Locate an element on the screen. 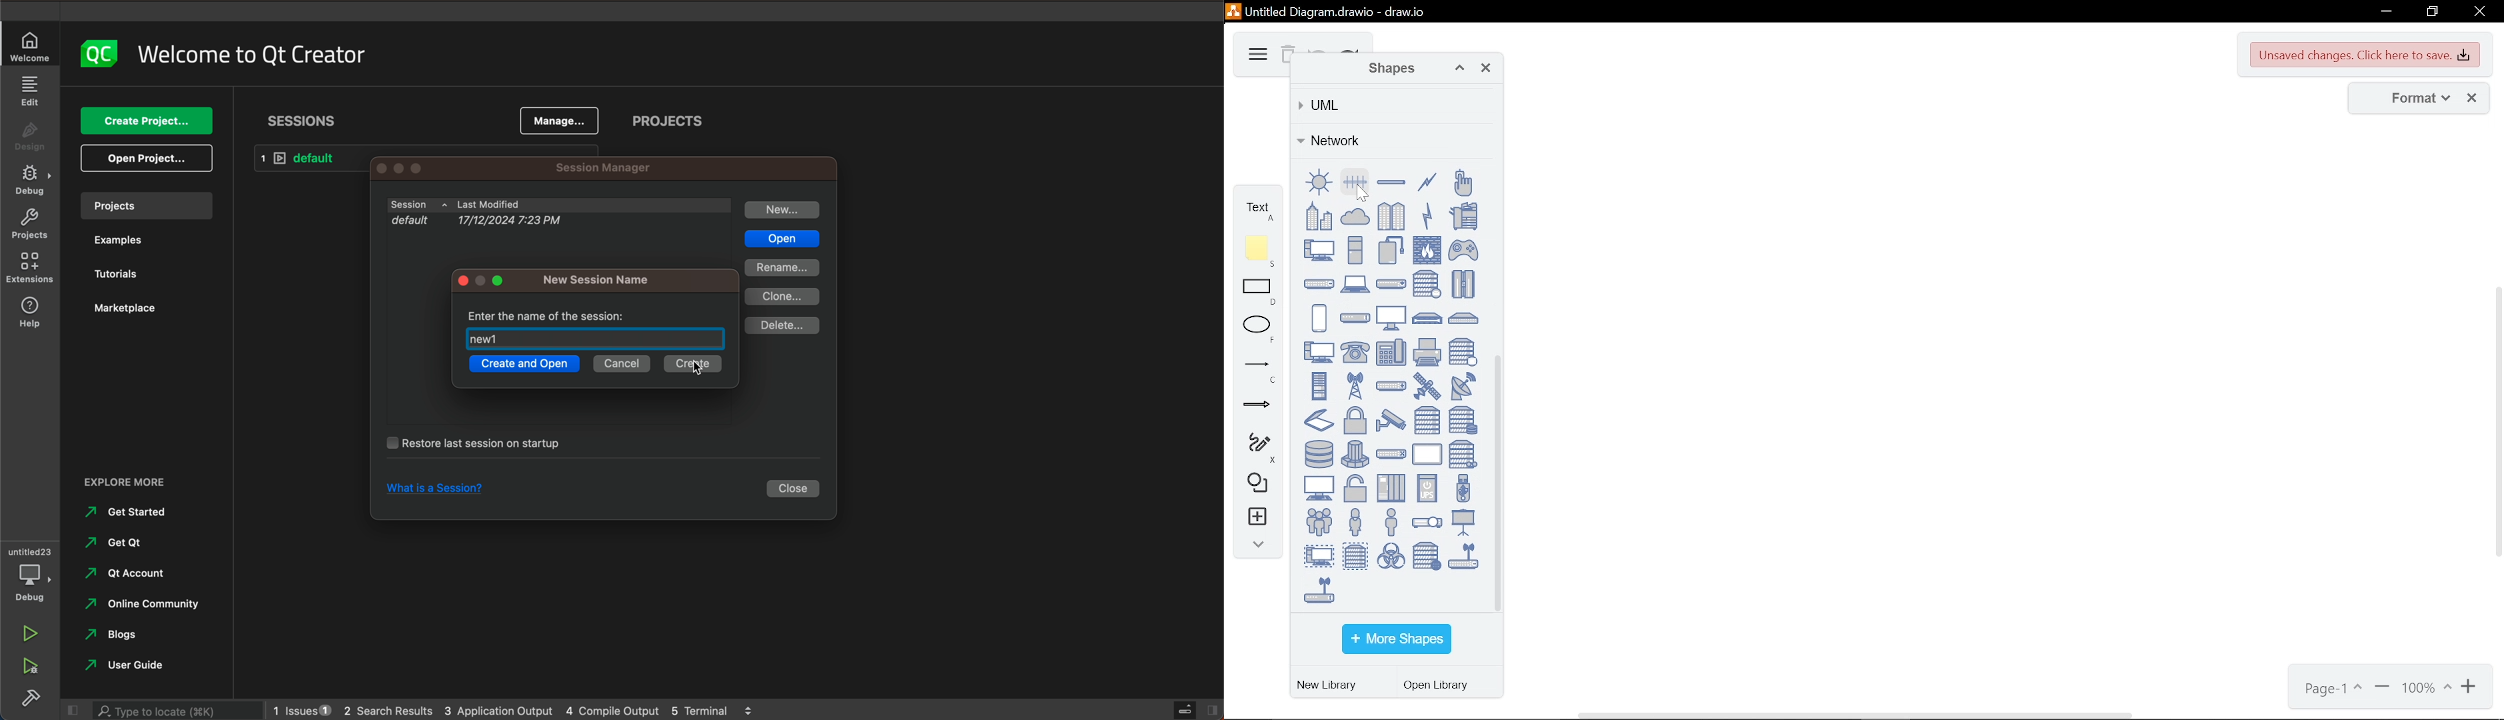 The height and width of the screenshot is (728, 2520). server is located at coordinates (1427, 420).